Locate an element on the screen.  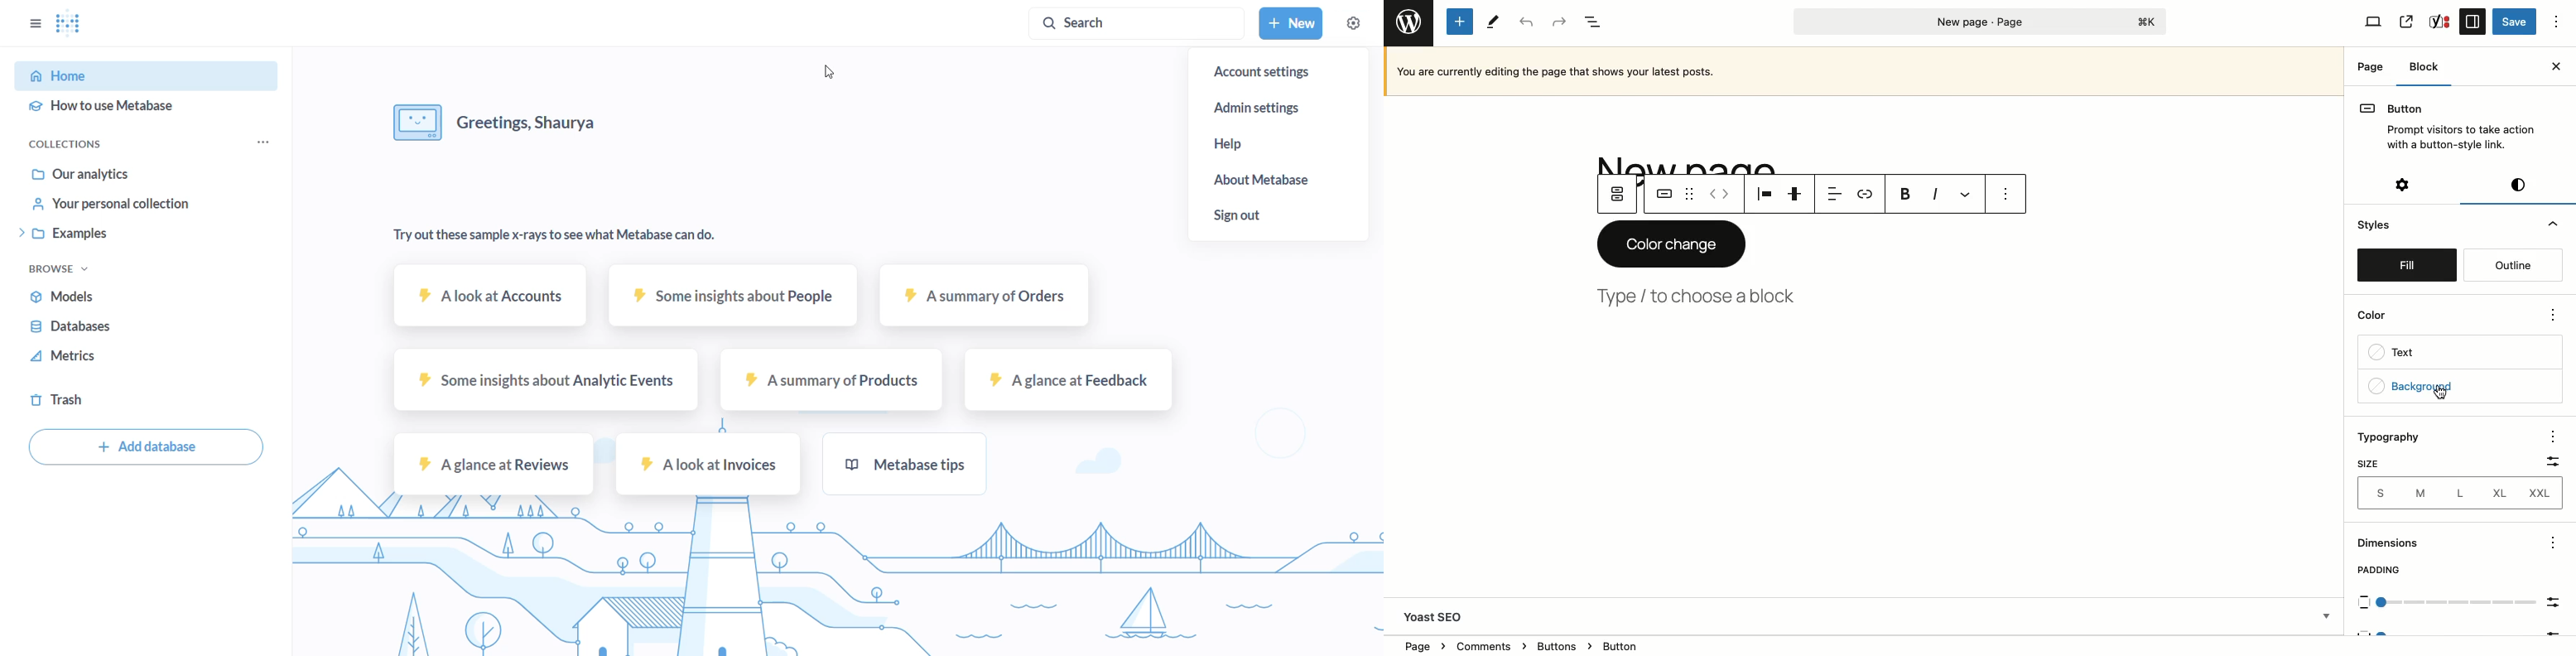
A summary of products sample is located at coordinates (831, 382).